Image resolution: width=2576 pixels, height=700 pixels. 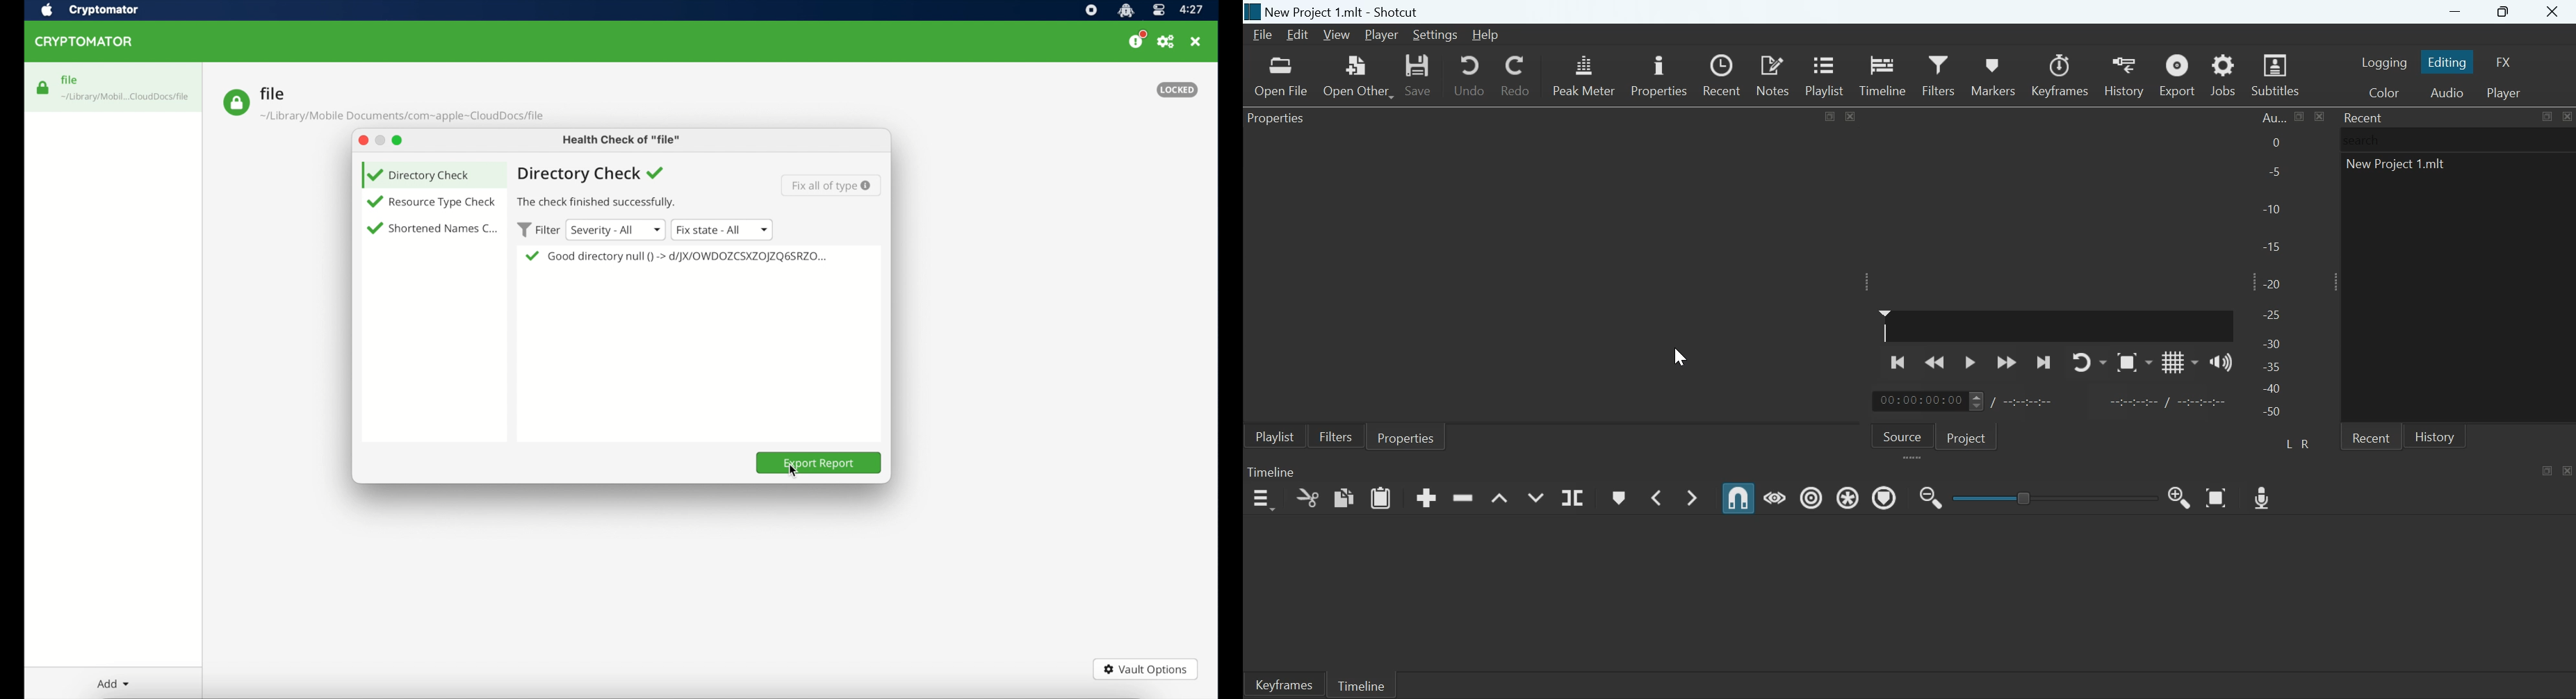 What do you see at coordinates (2504, 62) in the screenshot?
I see `Switch to the effects layout` at bounding box center [2504, 62].